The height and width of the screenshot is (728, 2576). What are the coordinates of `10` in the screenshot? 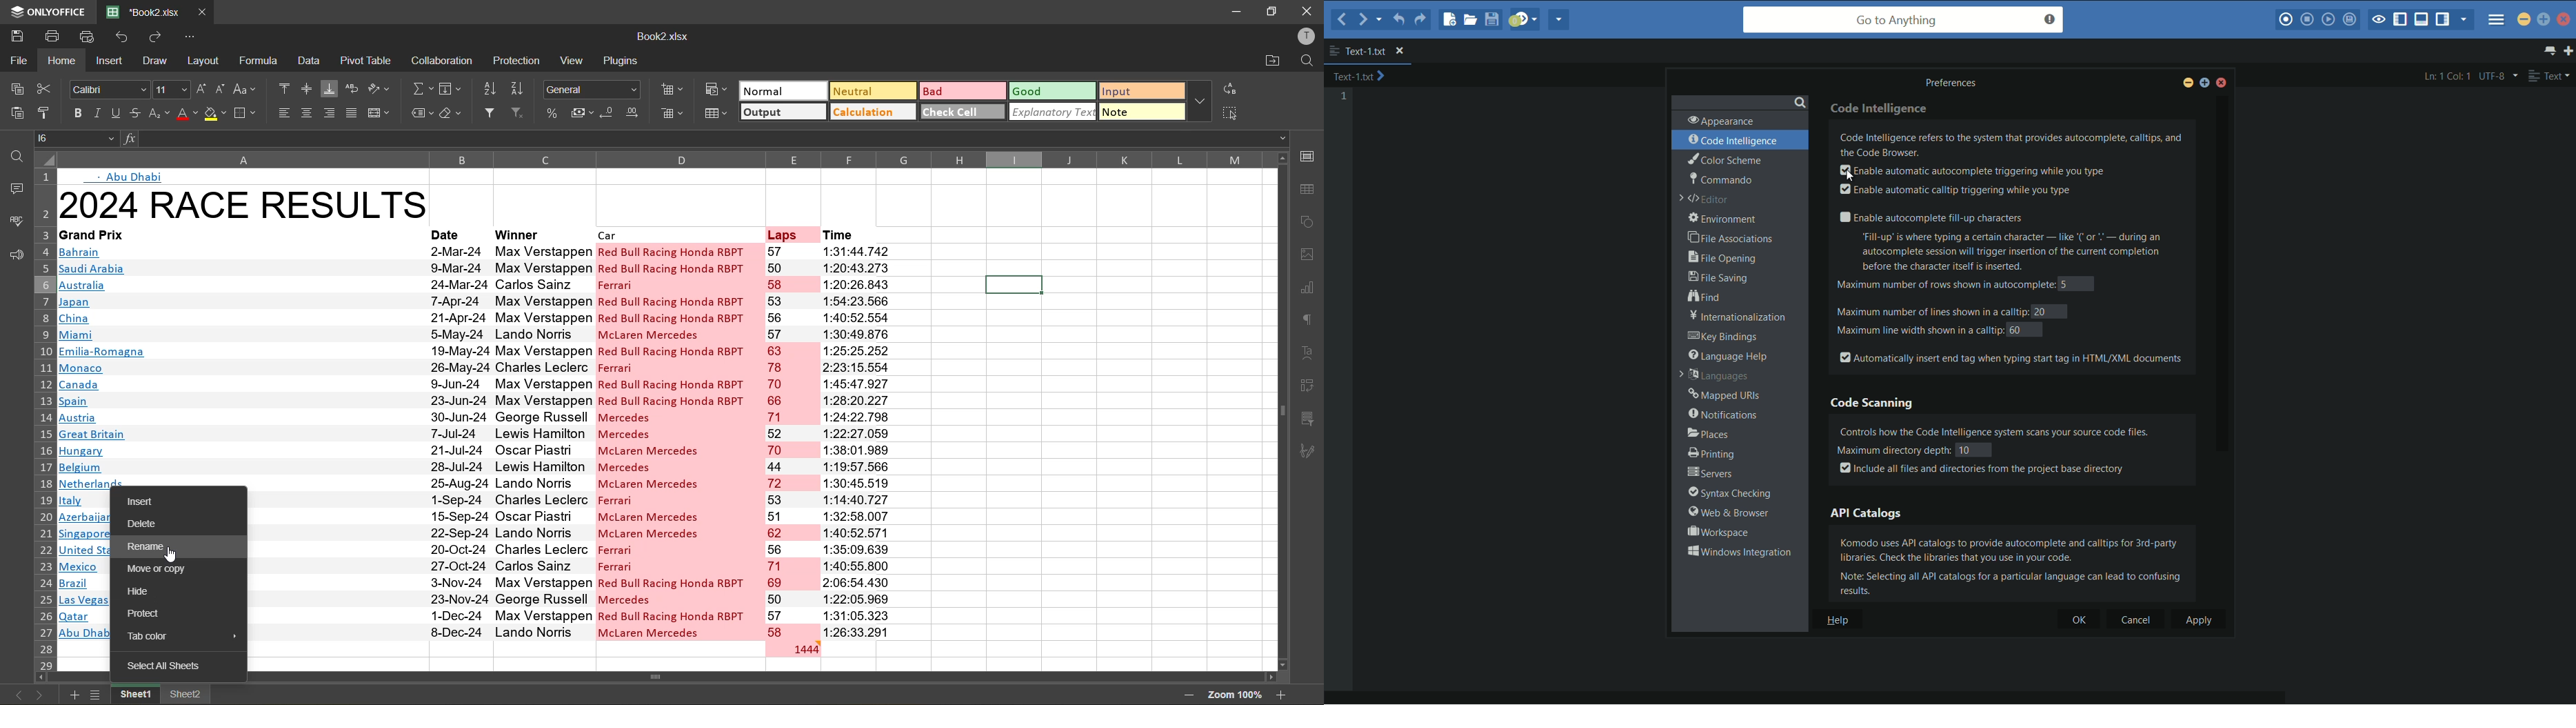 It's located at (1974, 449).